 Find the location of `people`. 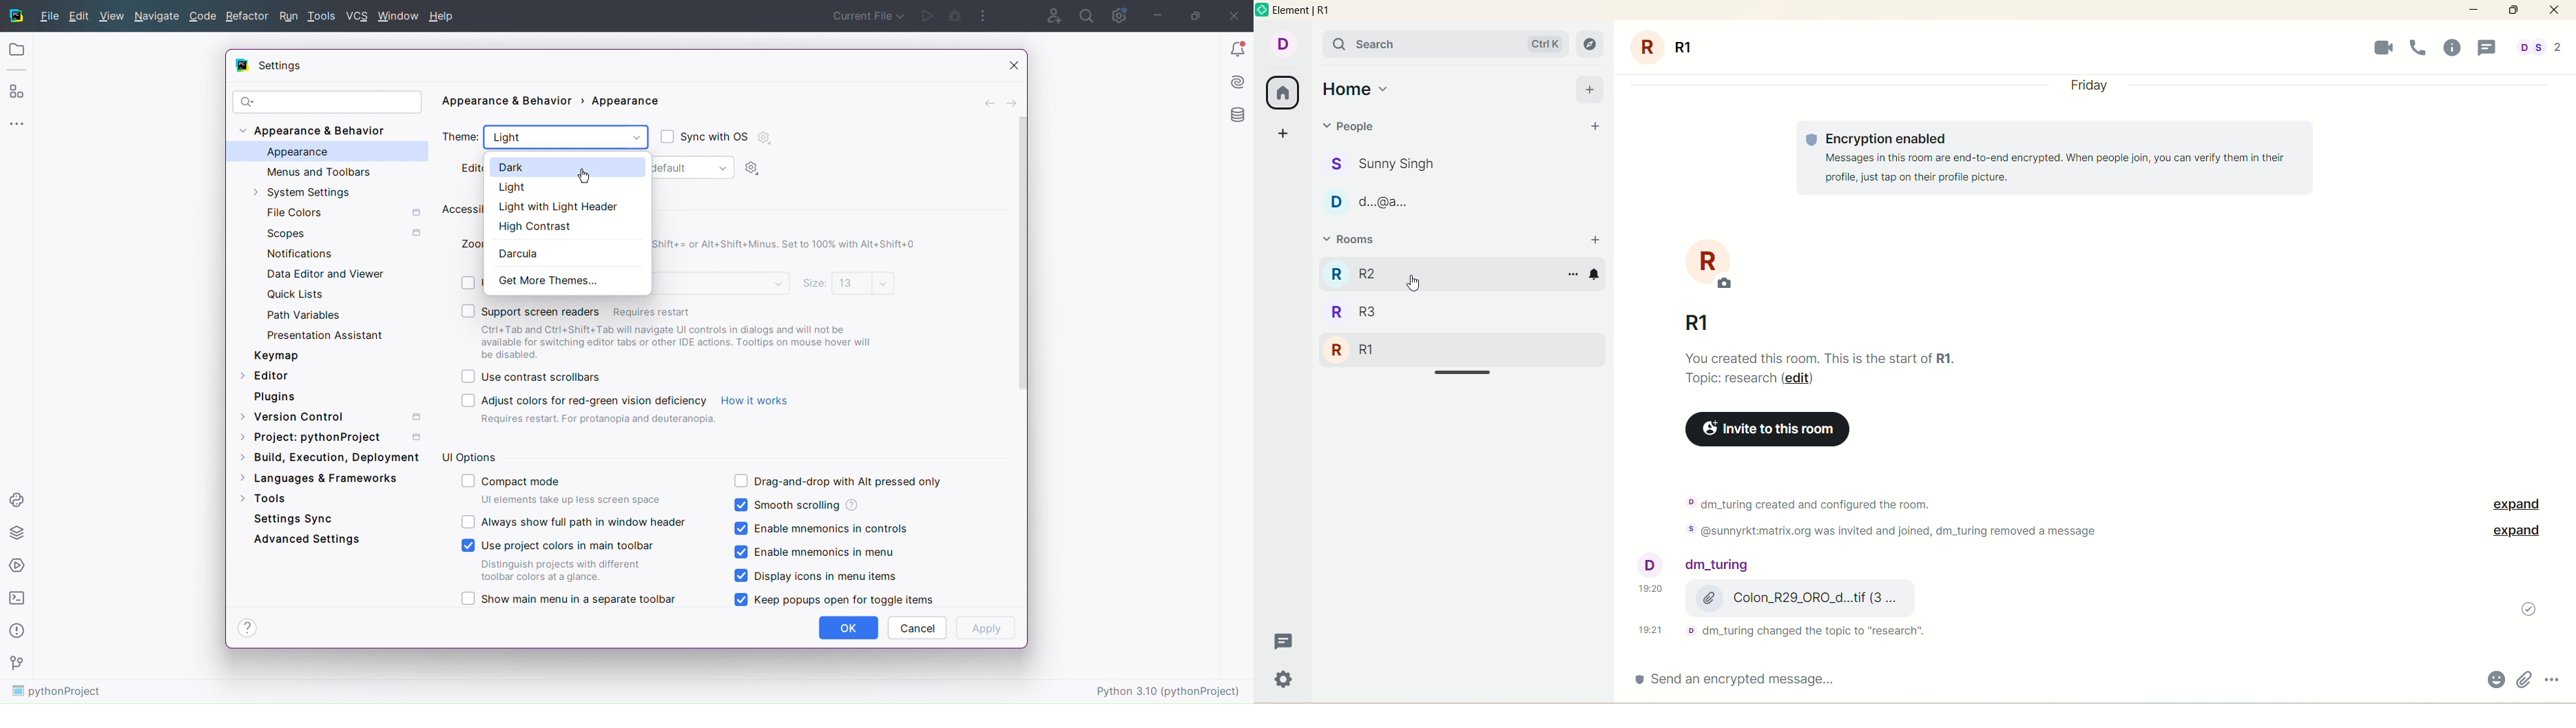

people is located at coordinates (1698, 566).